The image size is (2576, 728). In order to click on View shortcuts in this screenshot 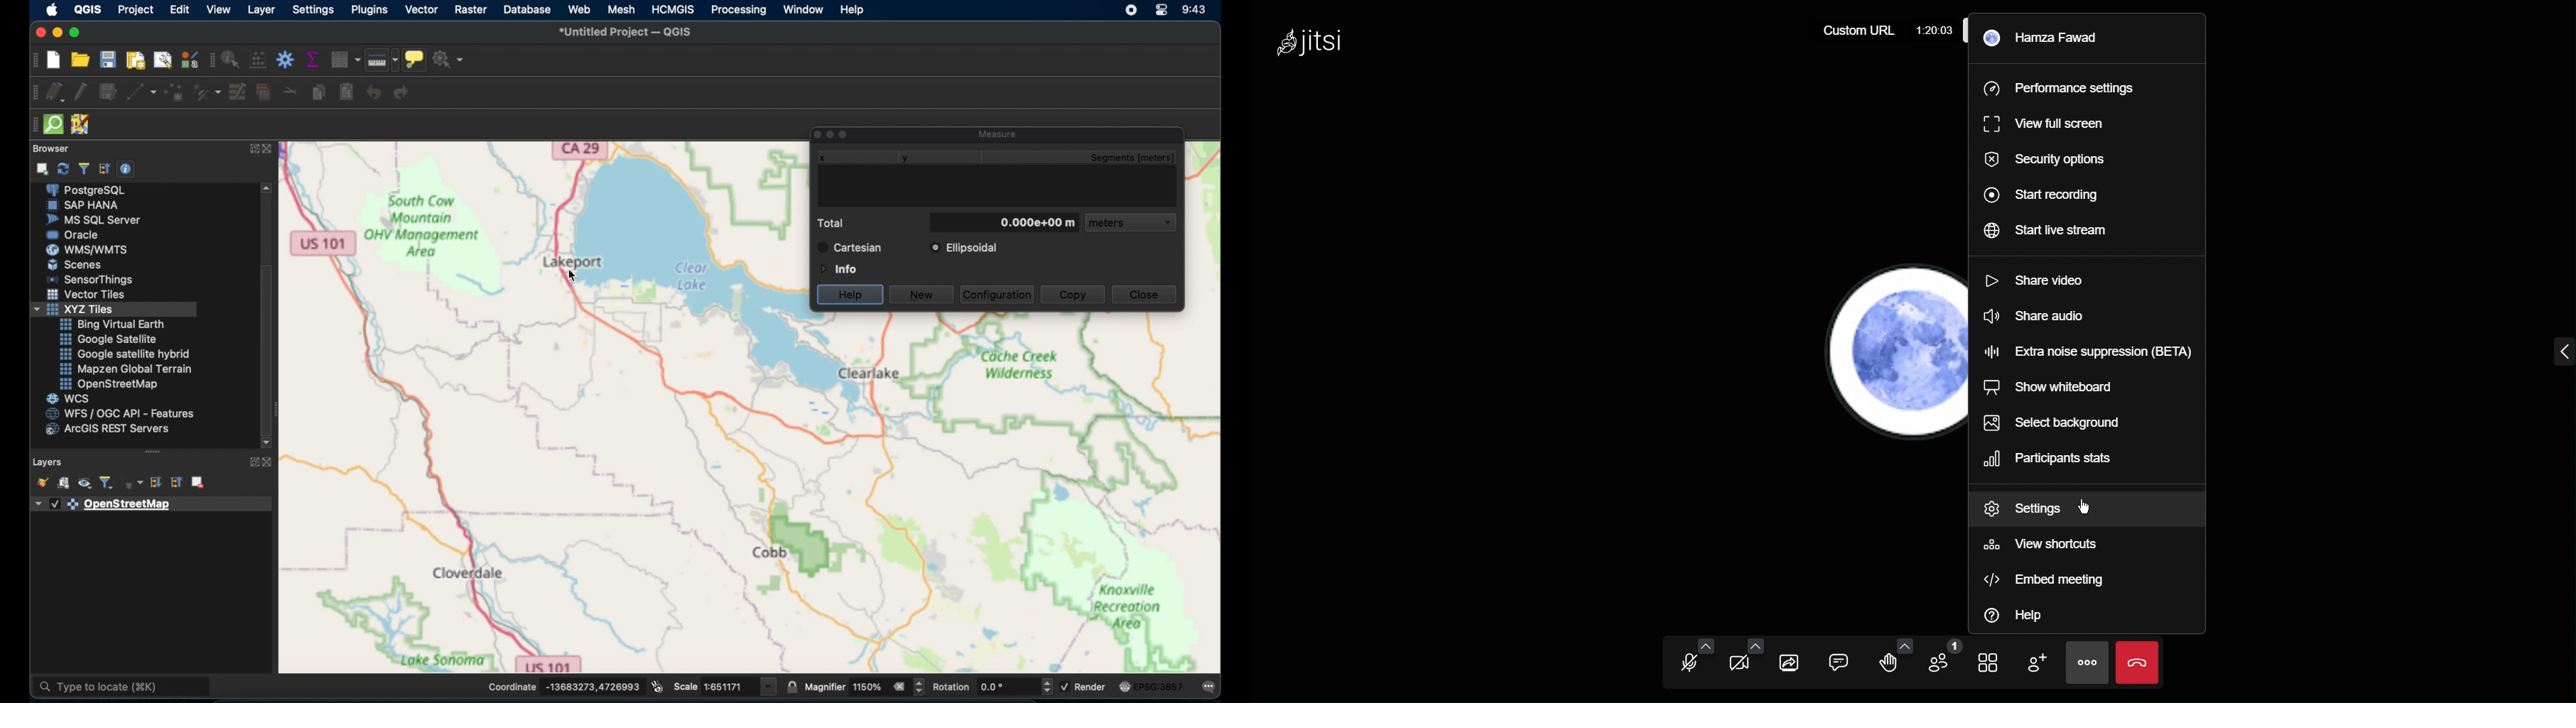, I will do `click(2045, 549)`.